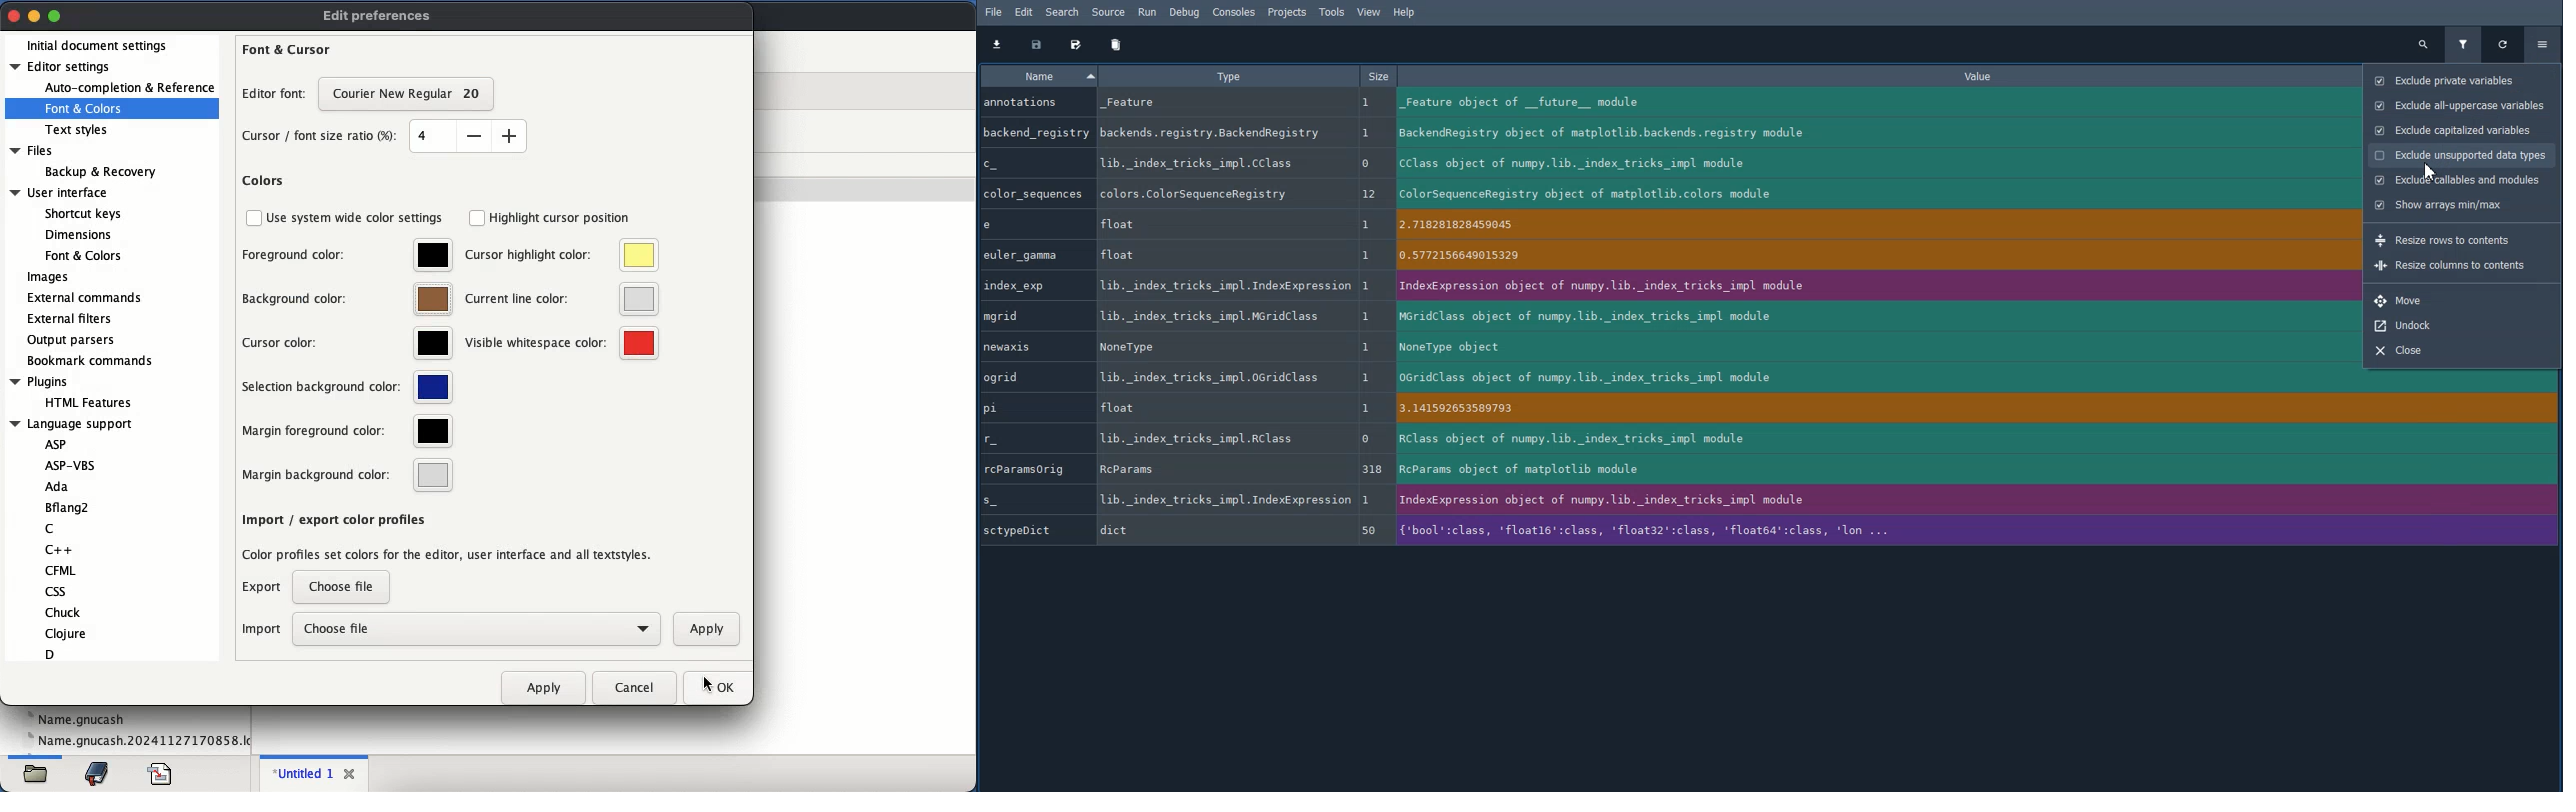 The image size is (2576, 812). Describe the element at coordinates (1035, 131) in the screenshot. I see `backend_registry` at that location.